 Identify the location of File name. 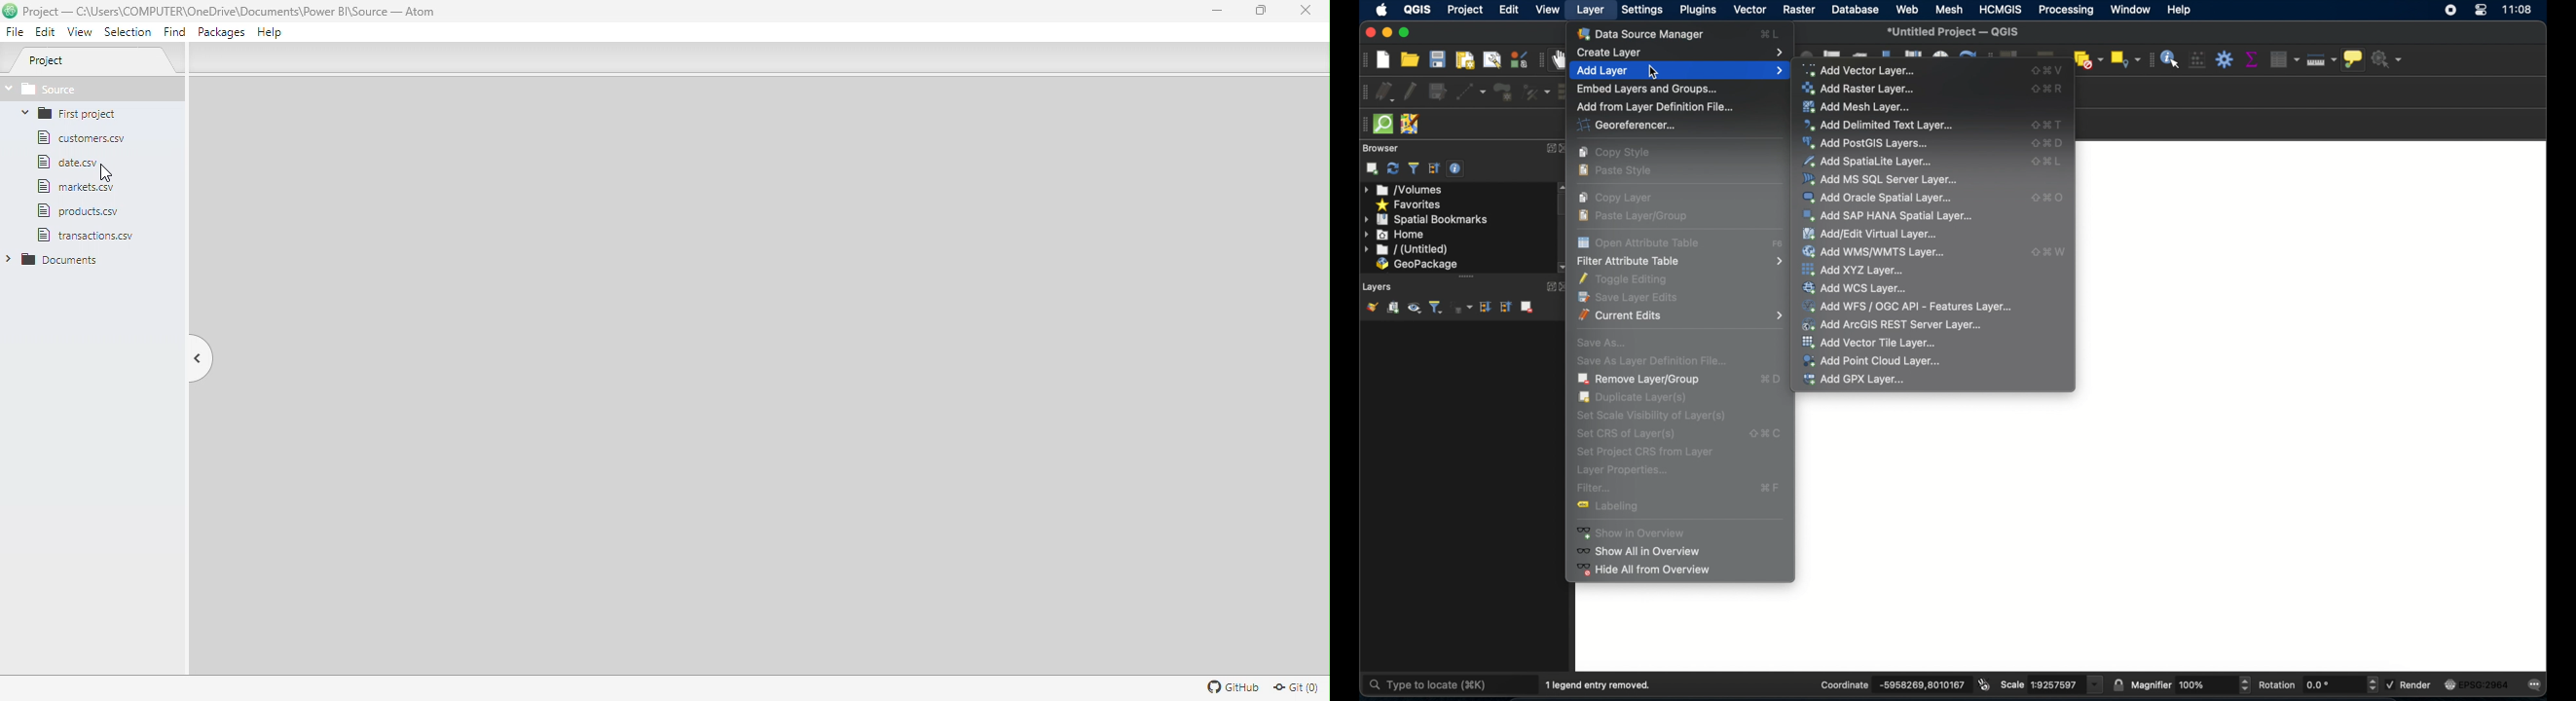
(232, 10).